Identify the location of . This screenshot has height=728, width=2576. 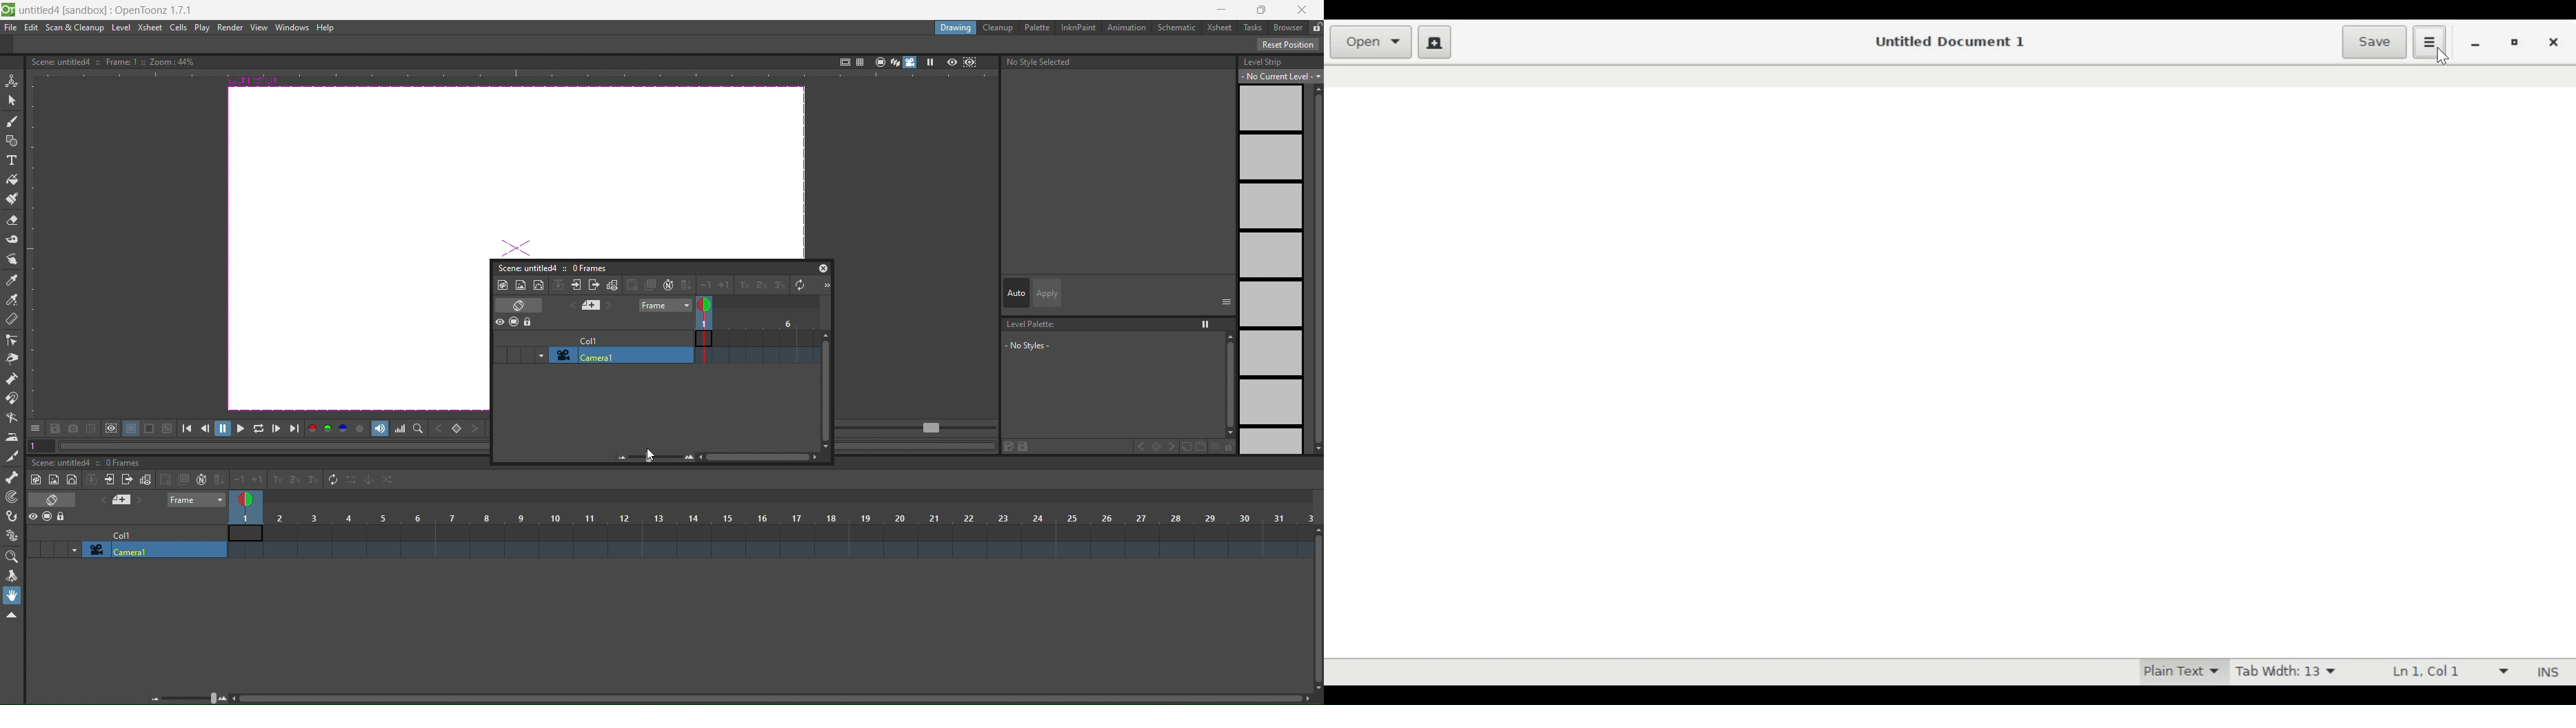
(651, 285).